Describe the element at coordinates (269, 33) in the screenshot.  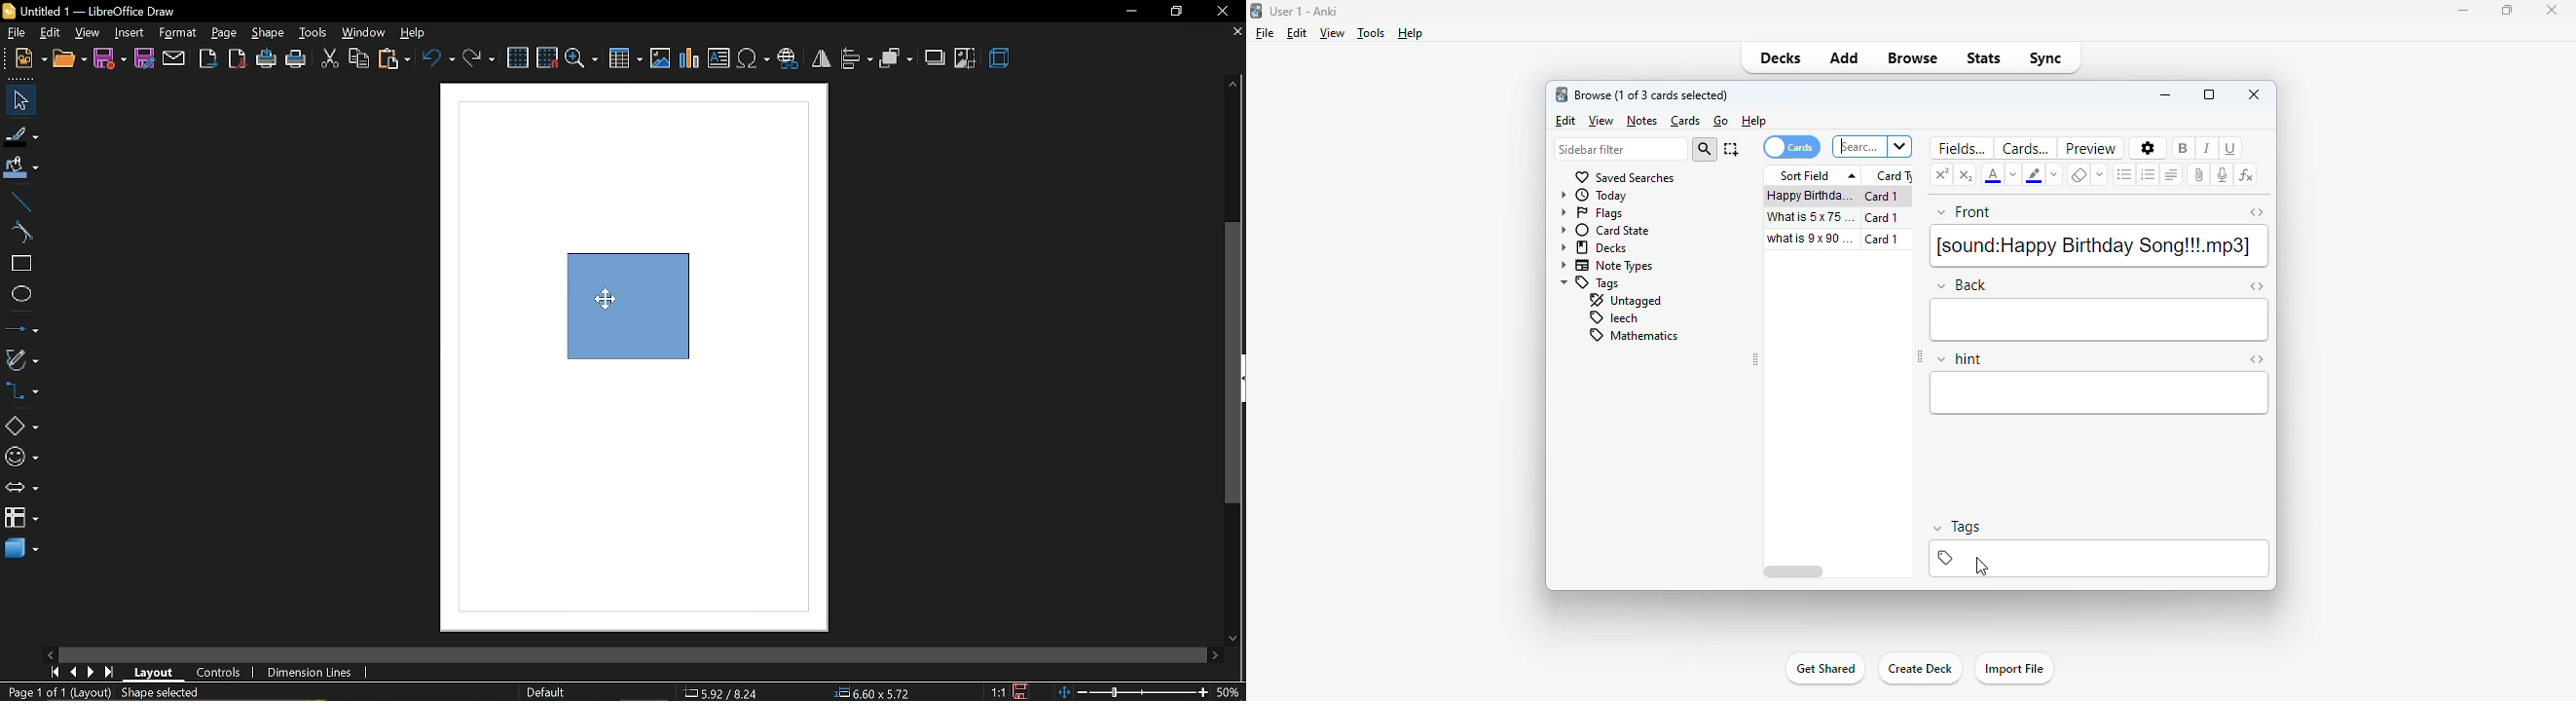
I see `shape` at that location.